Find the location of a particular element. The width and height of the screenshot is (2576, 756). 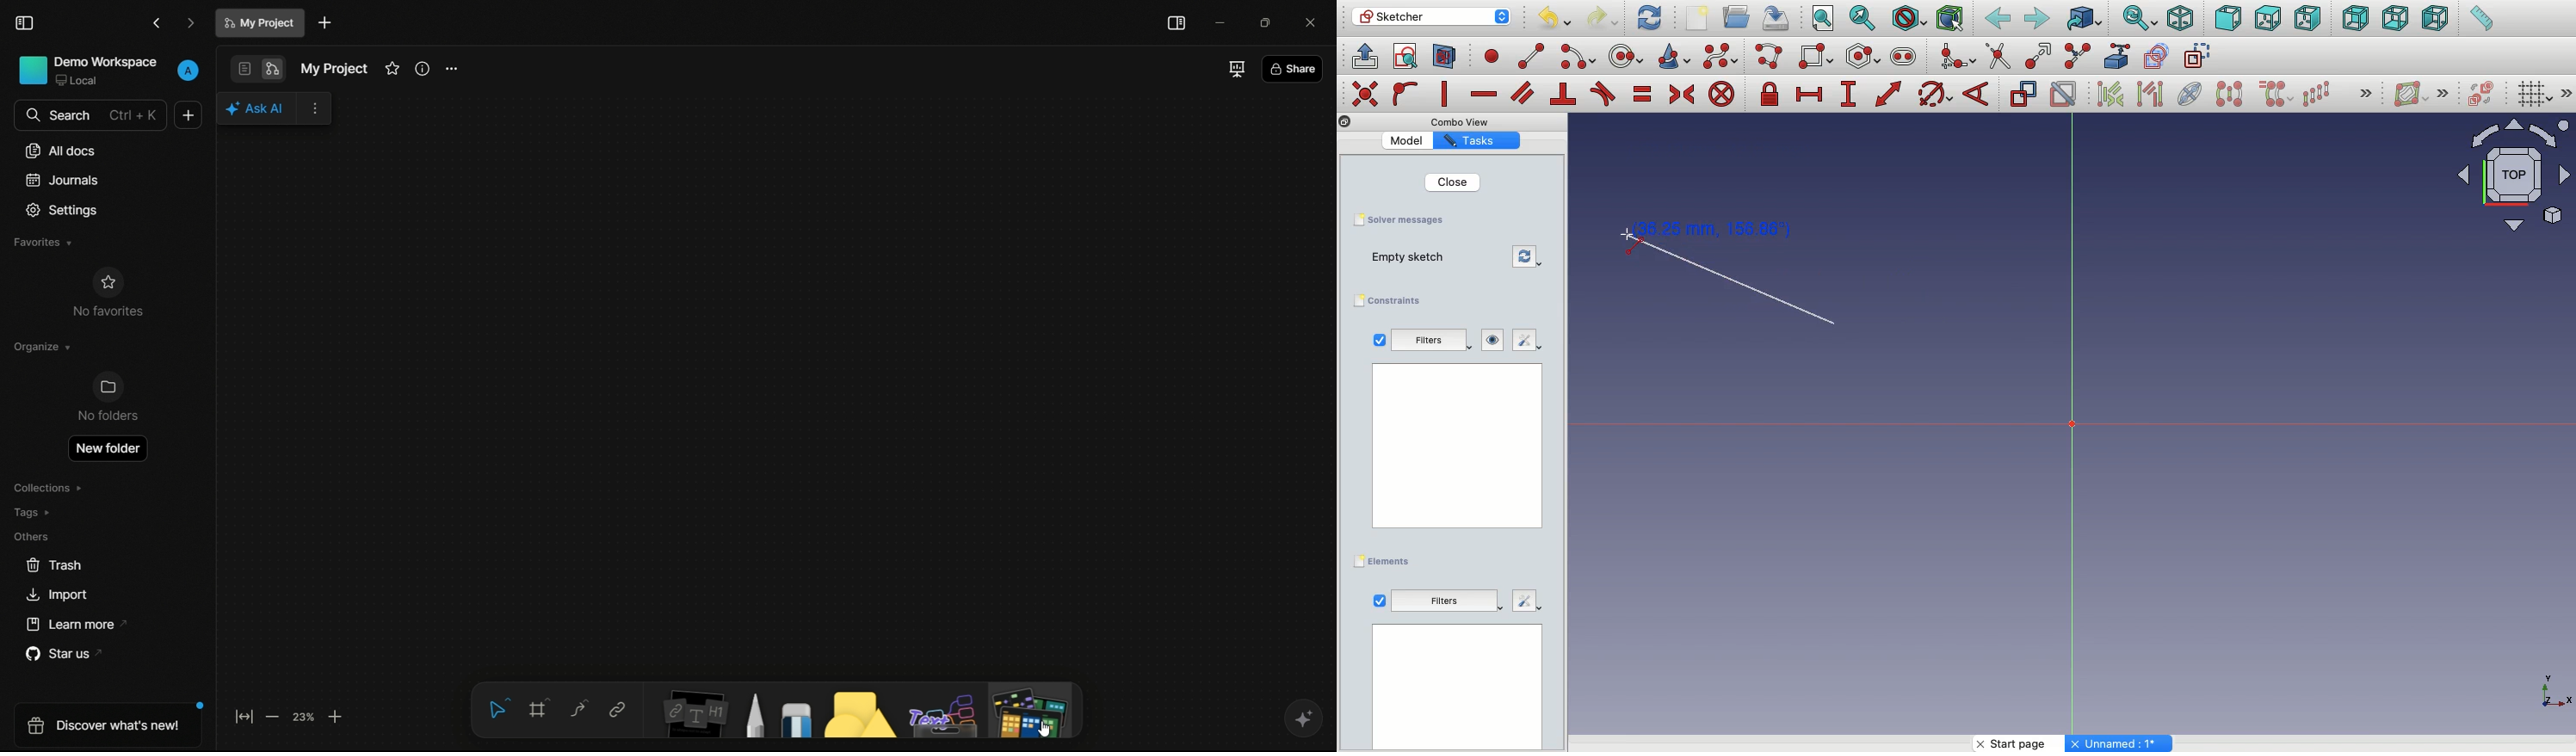

line is located at coordinates (1532, 57).